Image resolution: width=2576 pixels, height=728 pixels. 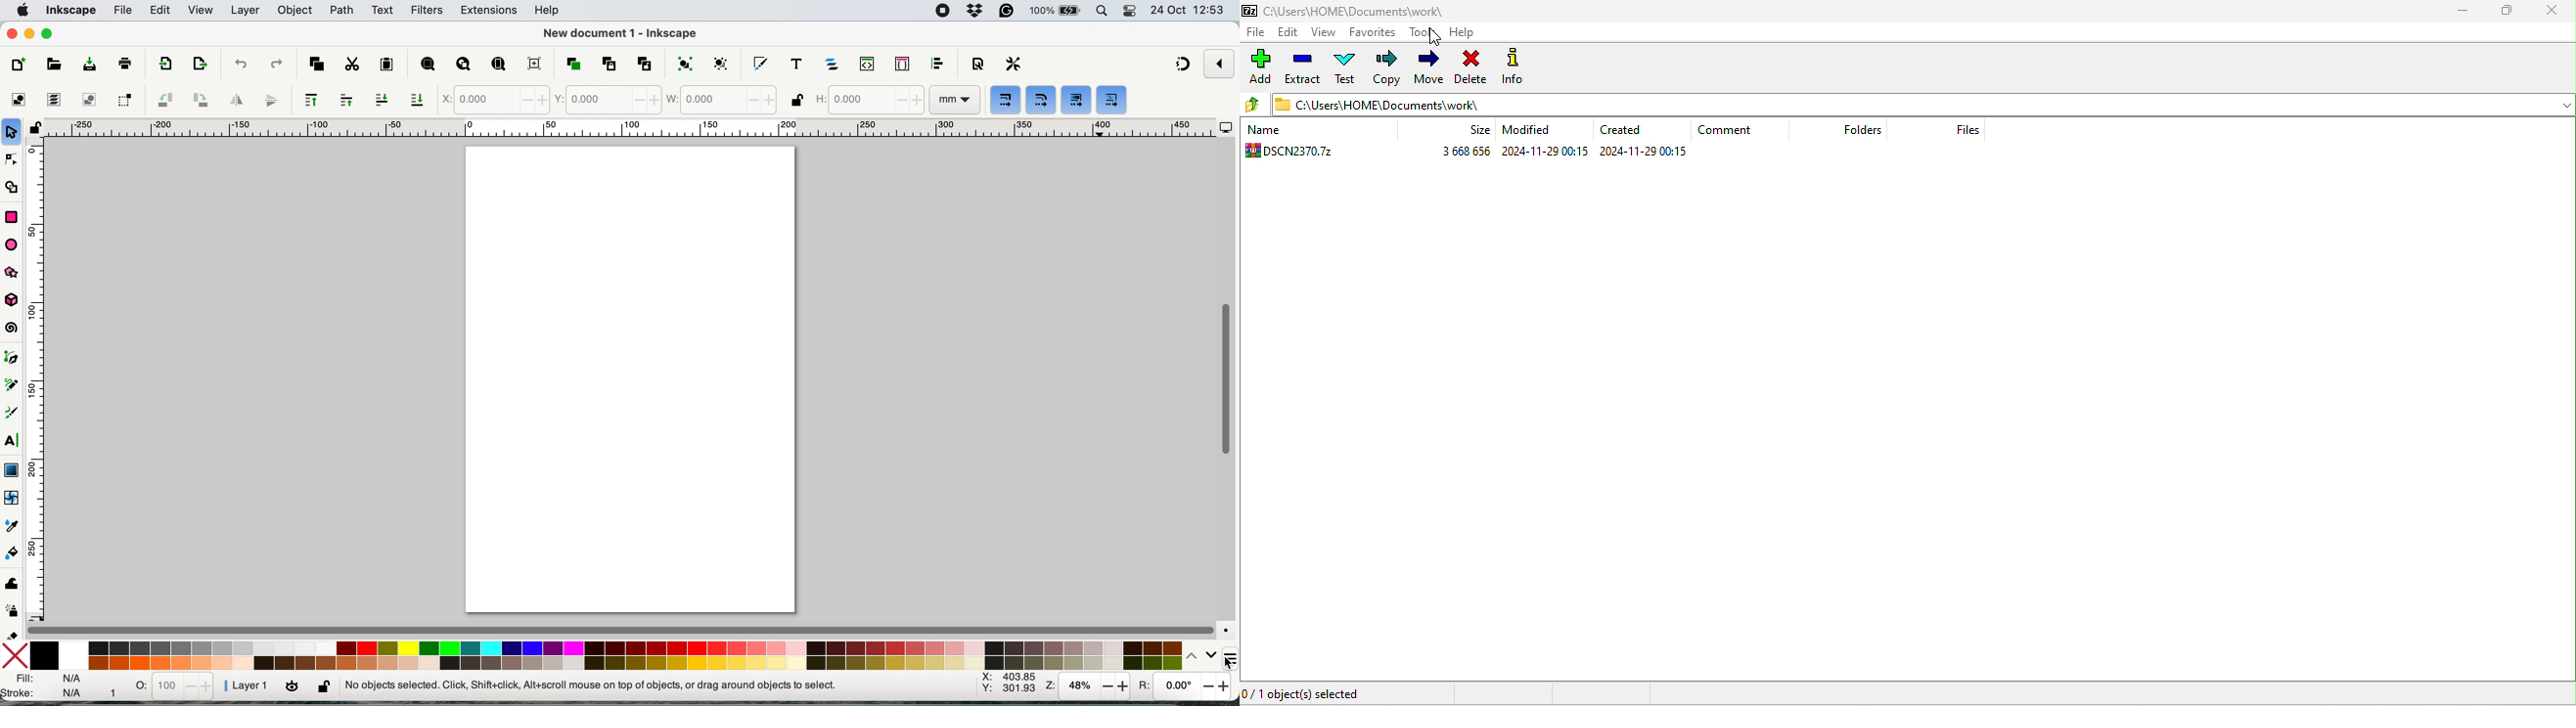 What do you see at coordinates (124, 11) in the screenshot?
I see `file` at bounding box center [124, 11].